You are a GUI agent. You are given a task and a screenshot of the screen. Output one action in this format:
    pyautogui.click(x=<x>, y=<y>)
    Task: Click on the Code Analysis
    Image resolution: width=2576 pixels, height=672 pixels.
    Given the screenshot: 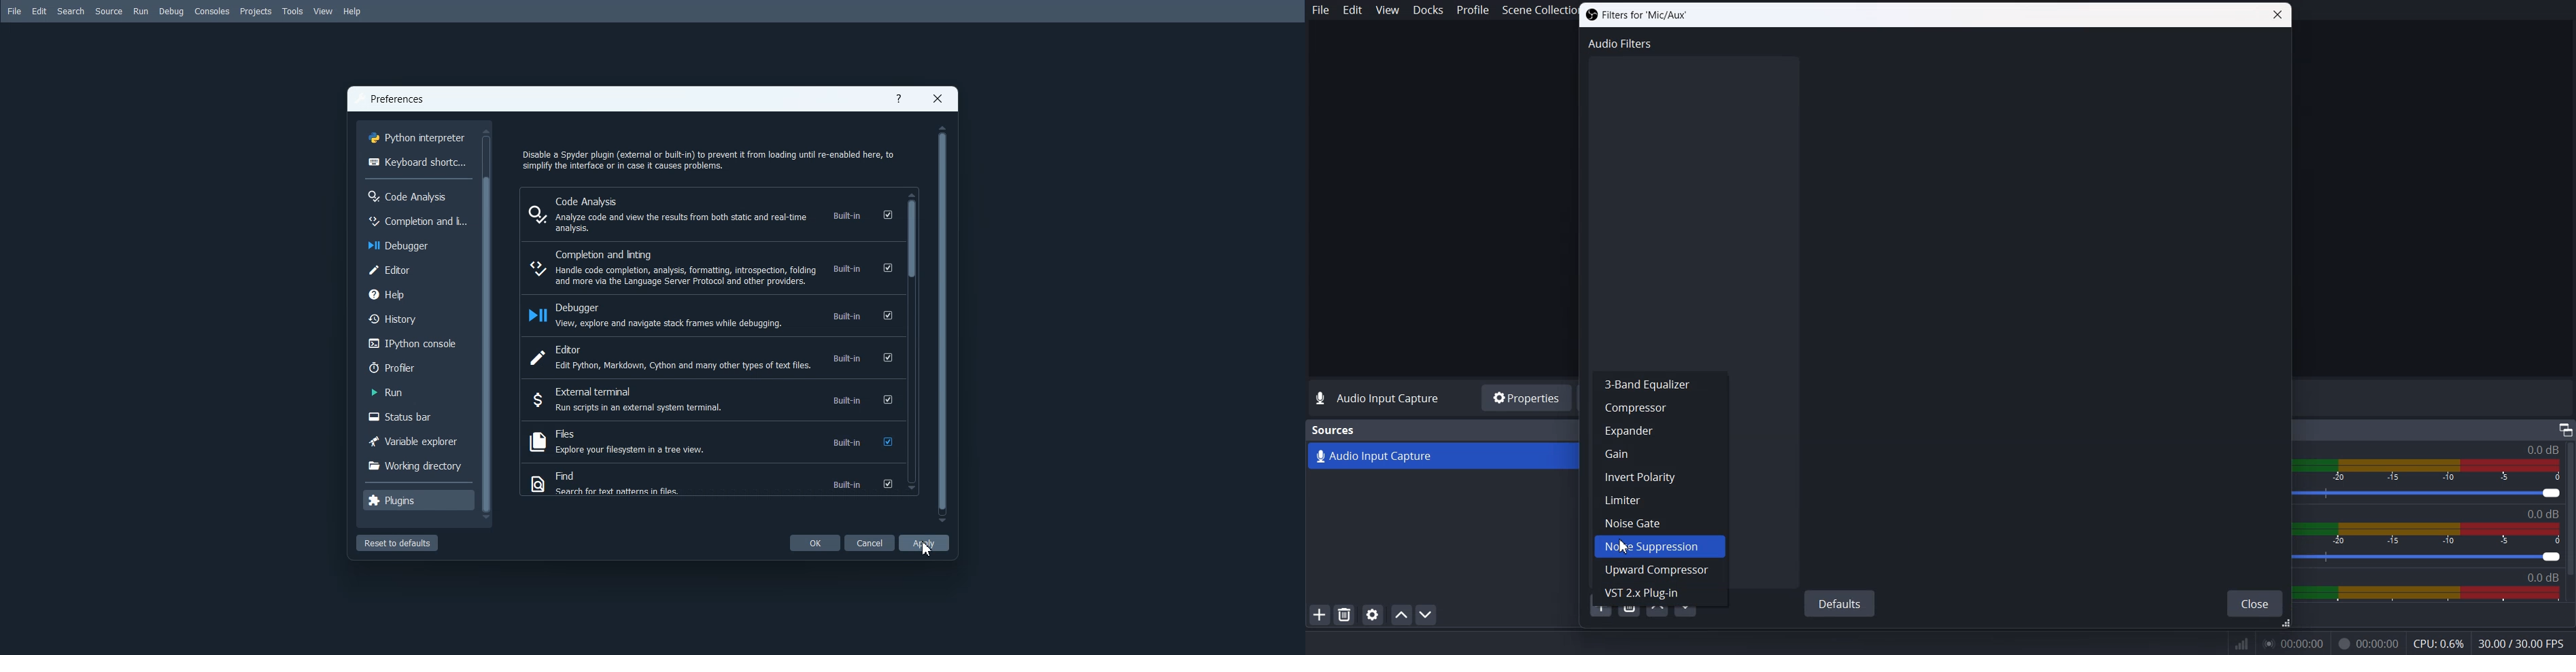 What is the action you would take?
    pyautogui.click(x=711, y=213)
    